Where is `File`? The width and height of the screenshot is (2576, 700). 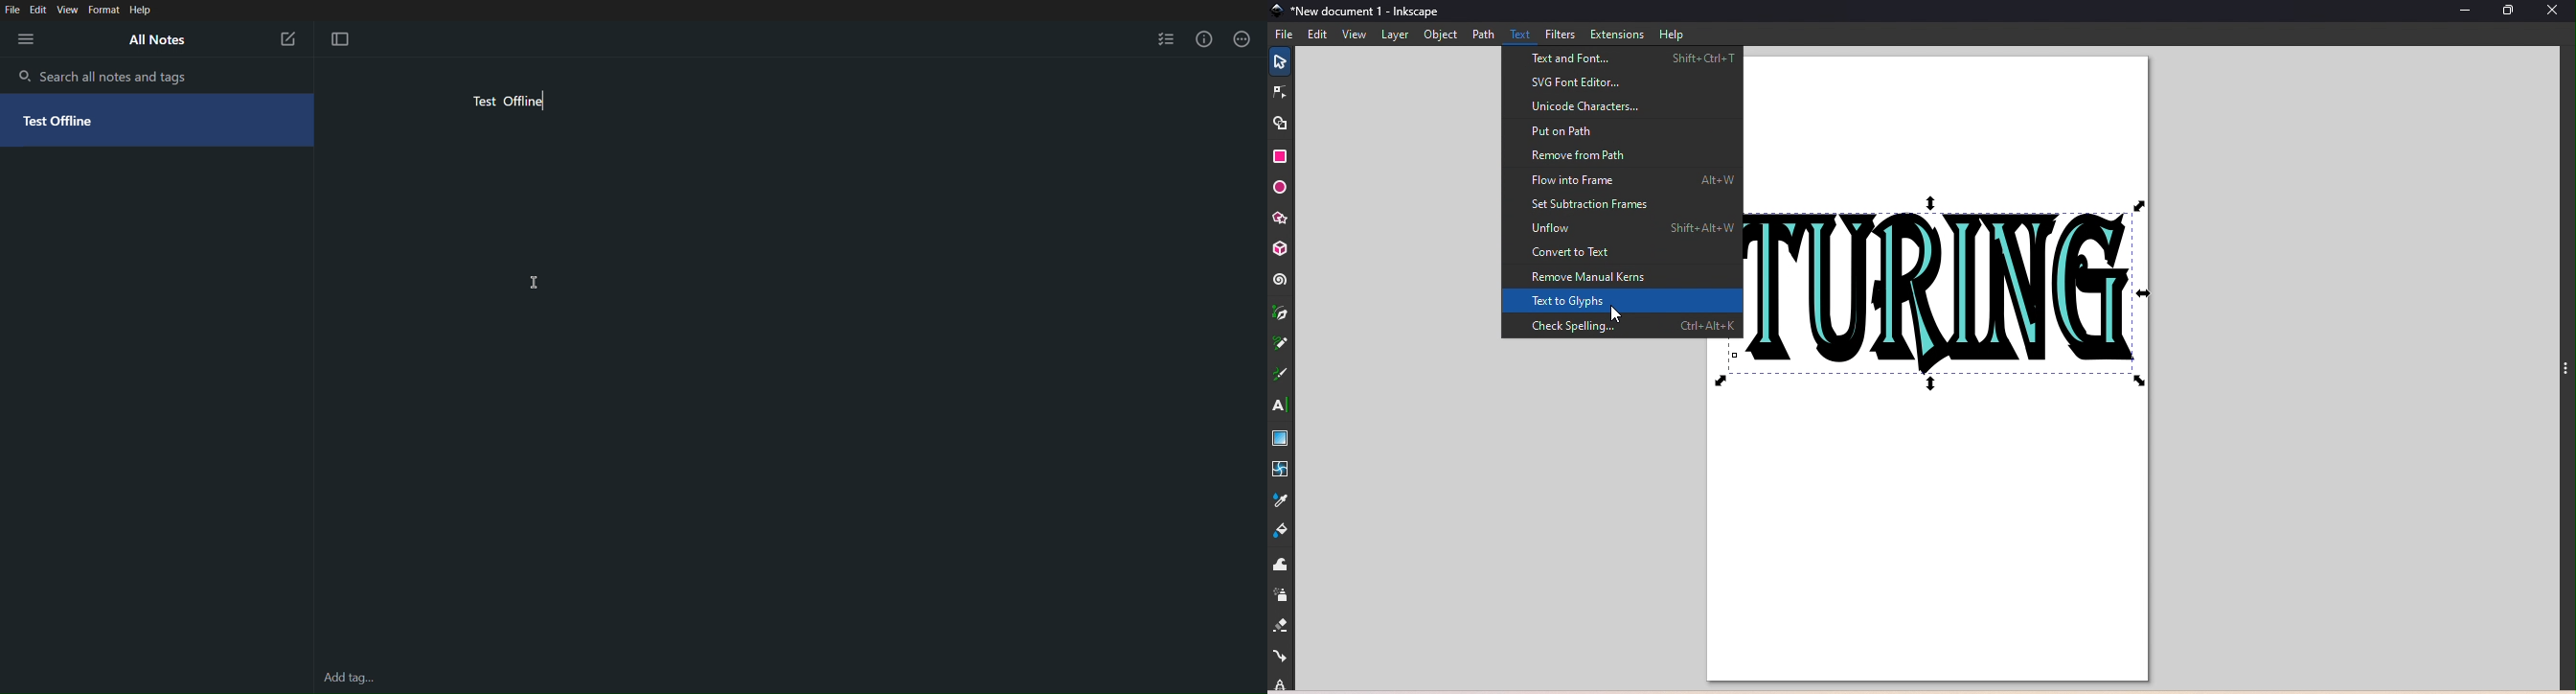
File is located at coordinates (13, 8).